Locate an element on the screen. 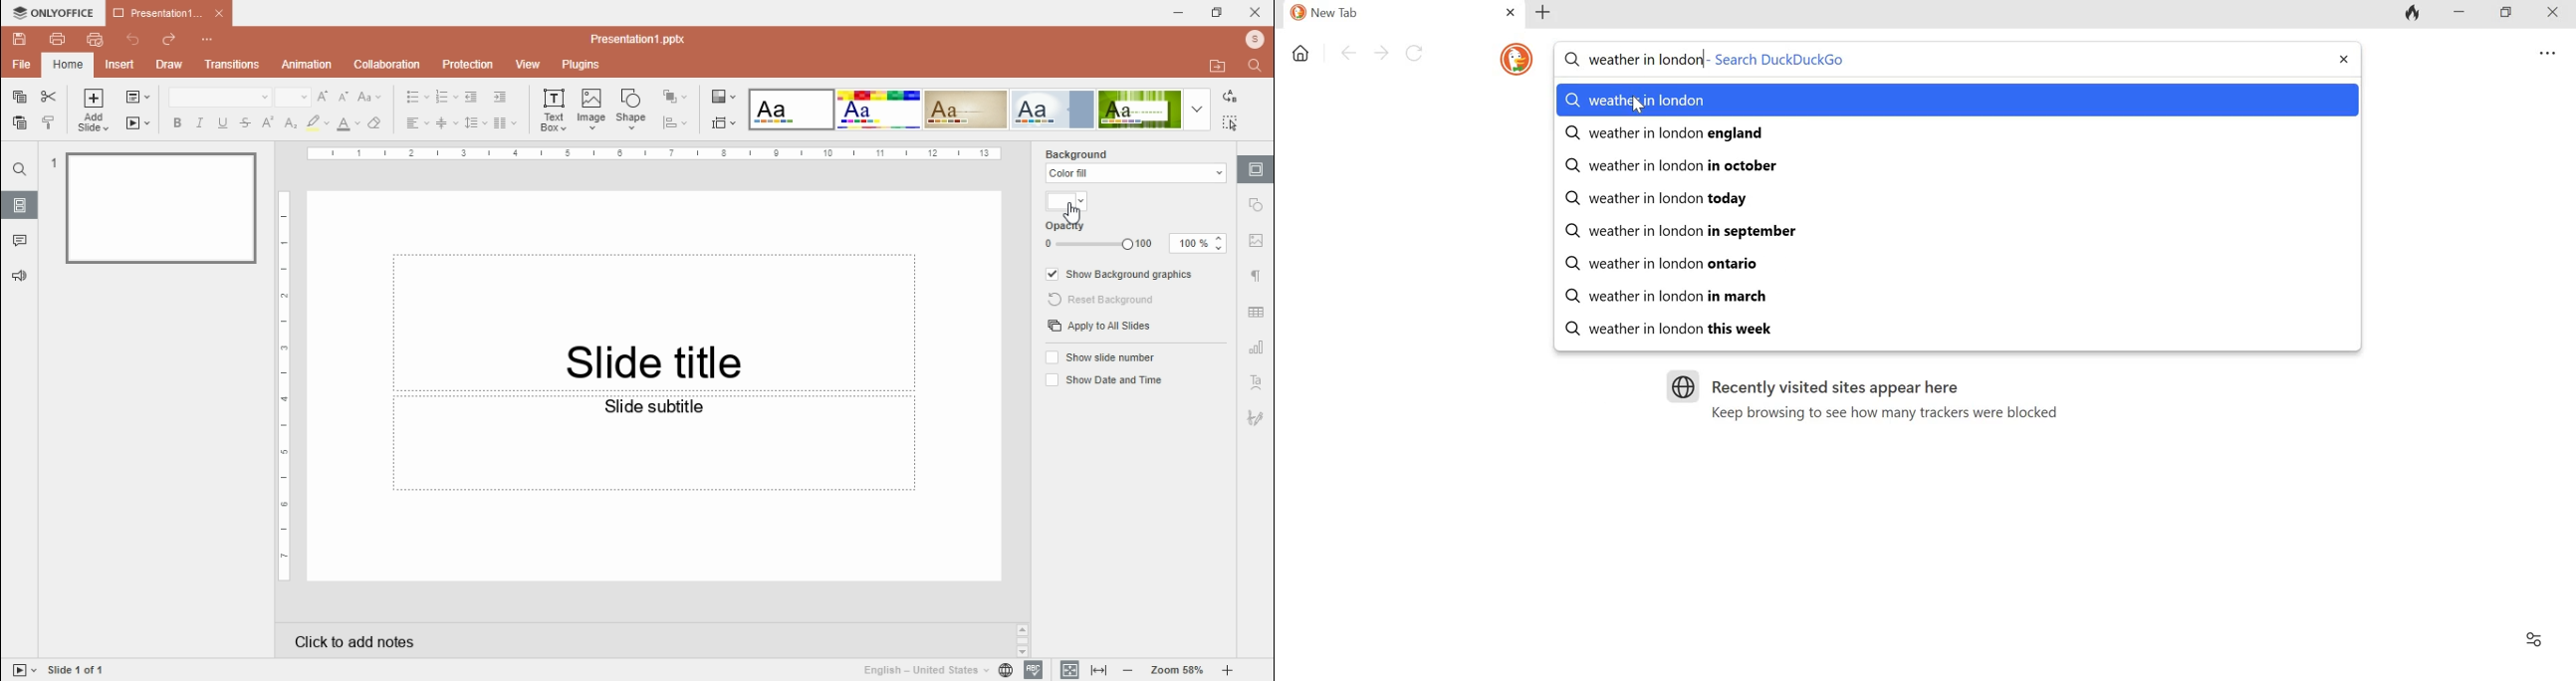 The width and height of the screenshot is (2576, 700). checkbox: show date and time is located at coordinates (1102, 378).